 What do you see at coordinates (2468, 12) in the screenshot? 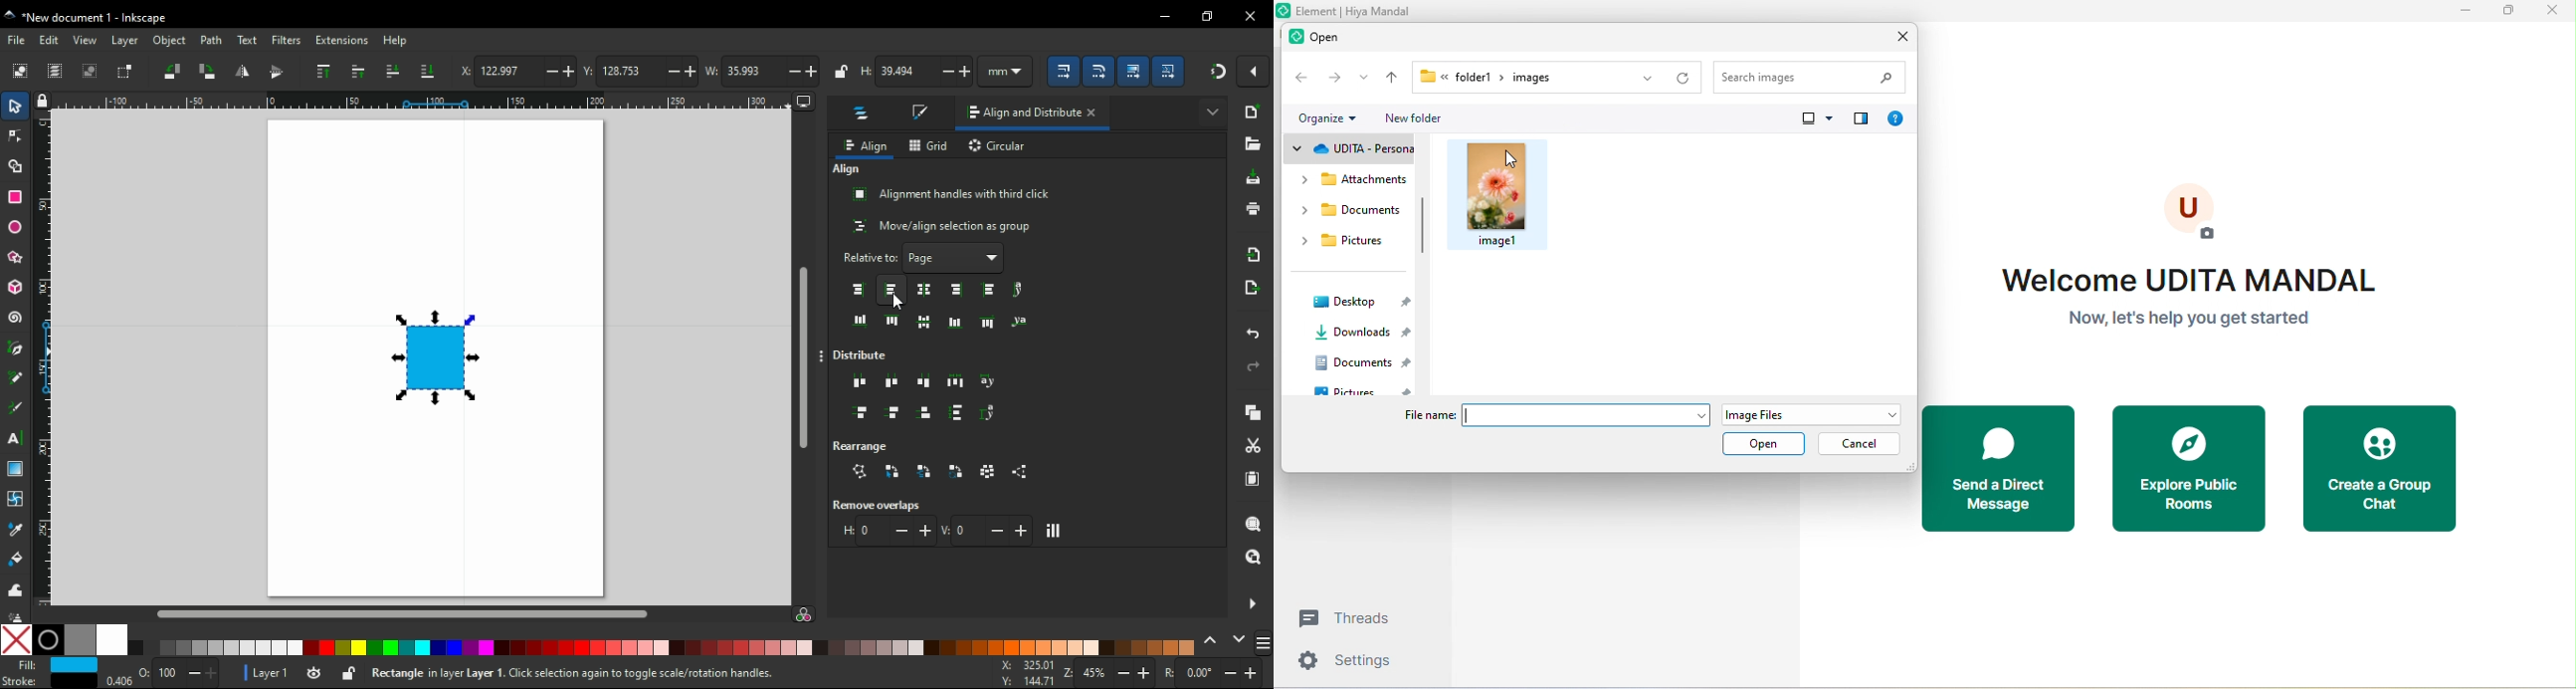
I see `minimize` at bounding box center [2468, 12].